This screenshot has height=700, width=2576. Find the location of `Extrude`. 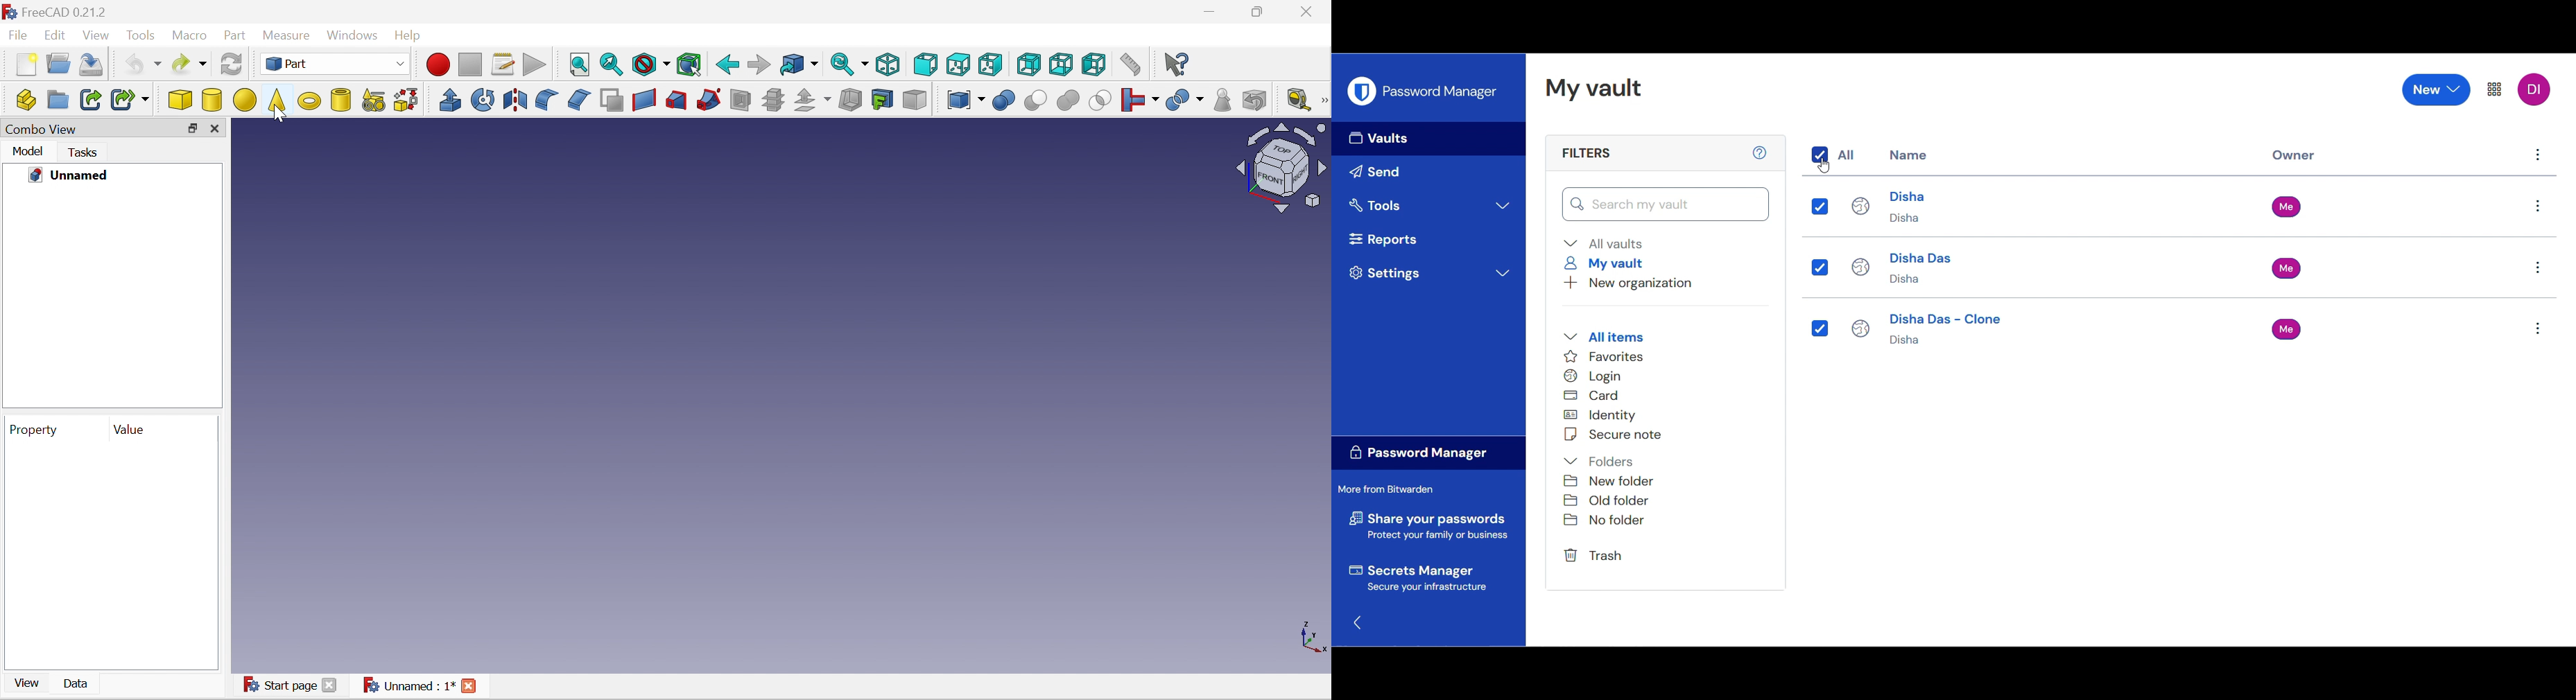

Extrude is located at coordinates (449, 100).